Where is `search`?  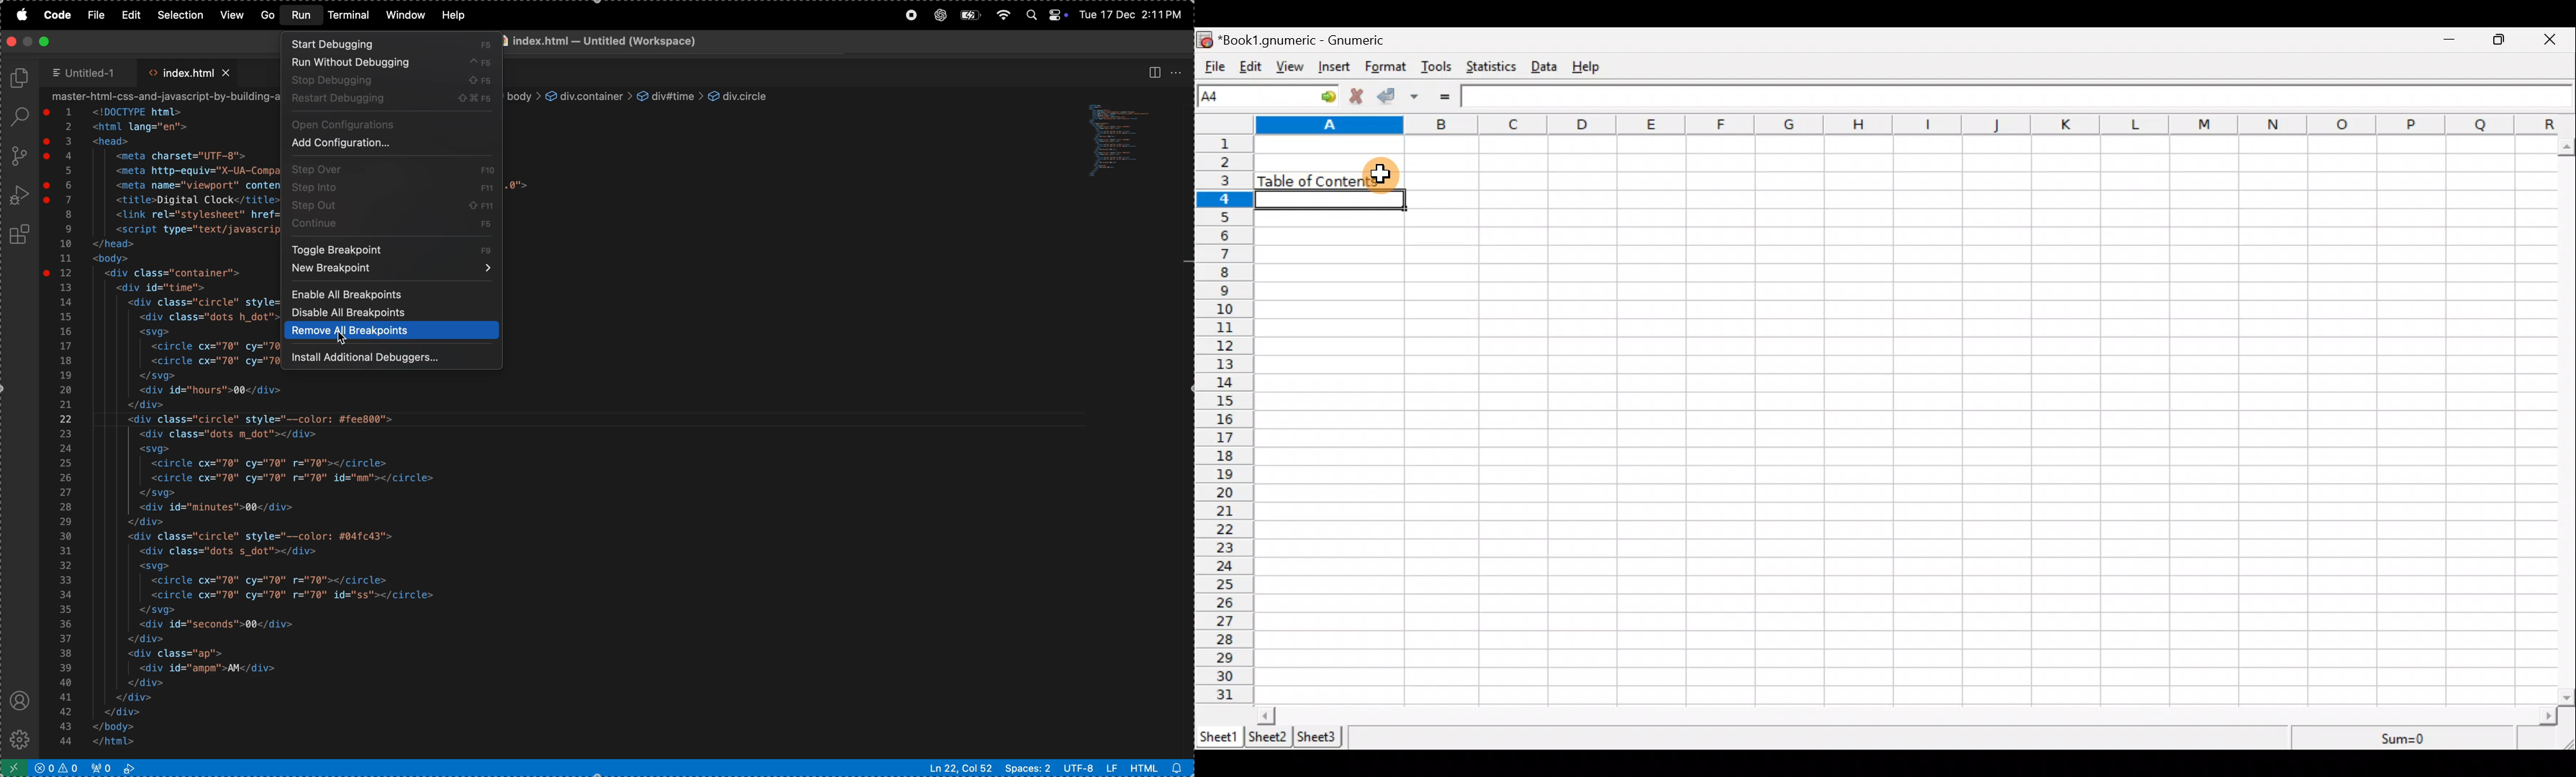 search is located at coordinates (16, 117).